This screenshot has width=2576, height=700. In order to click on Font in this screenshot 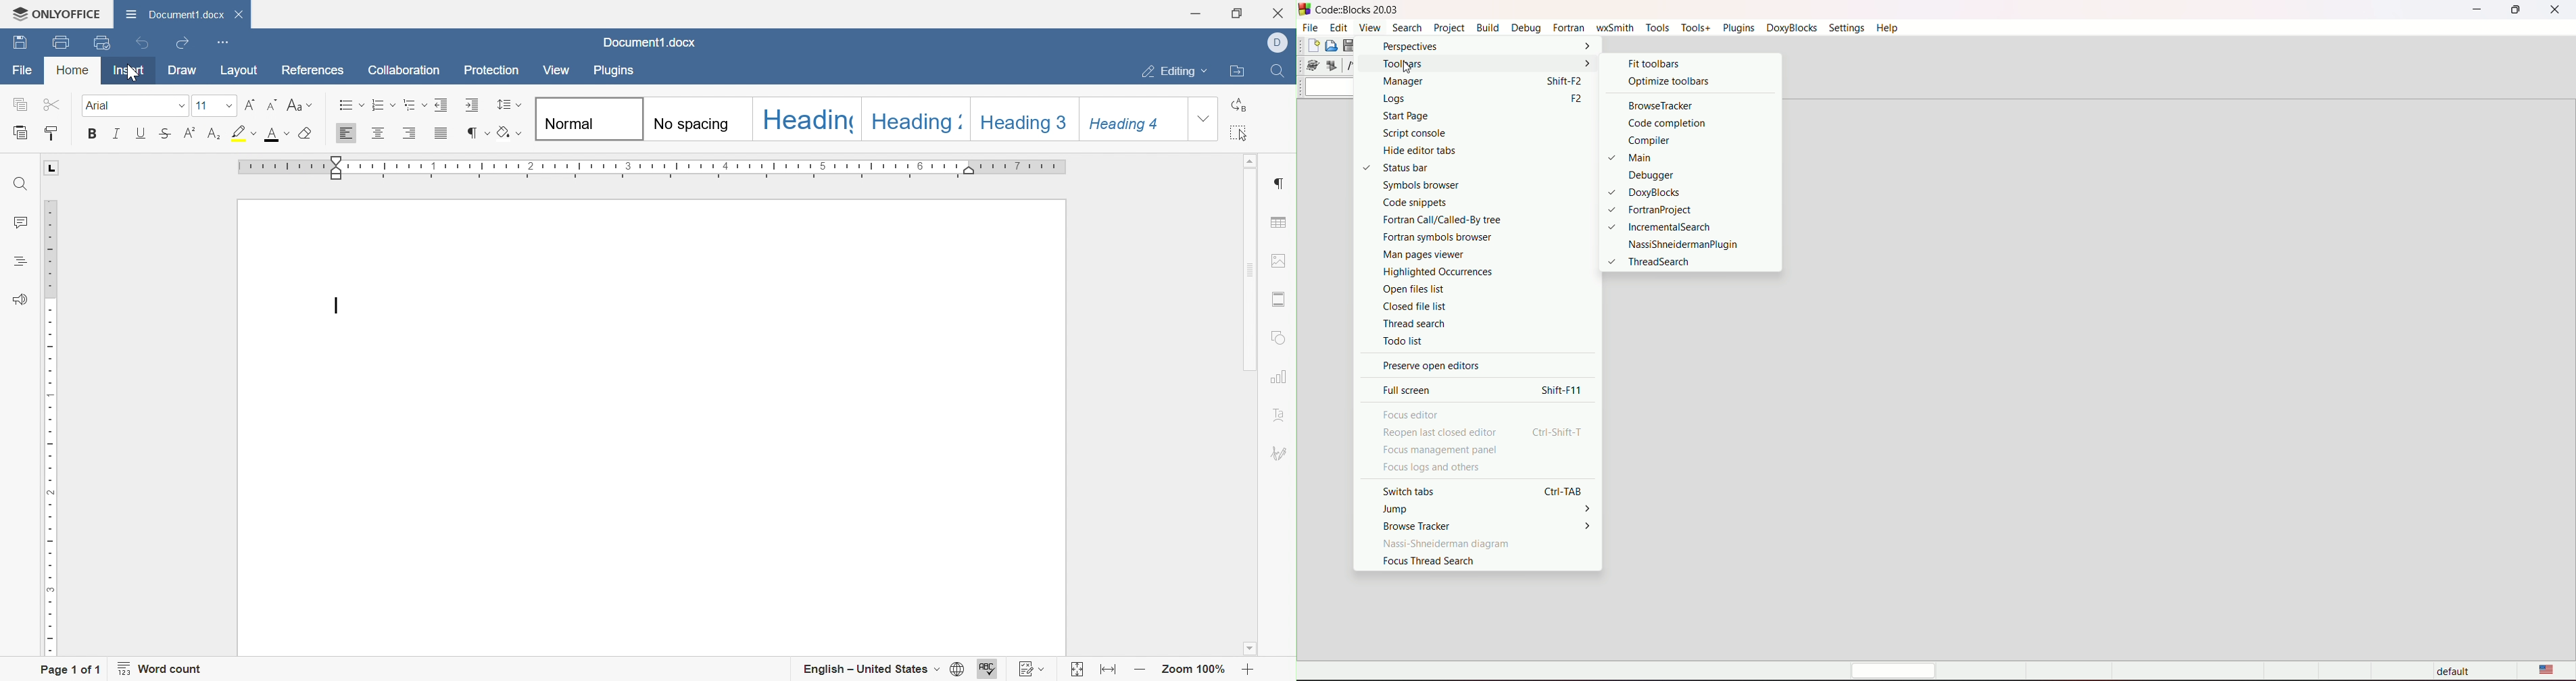, I will do `click(136, 107)`.